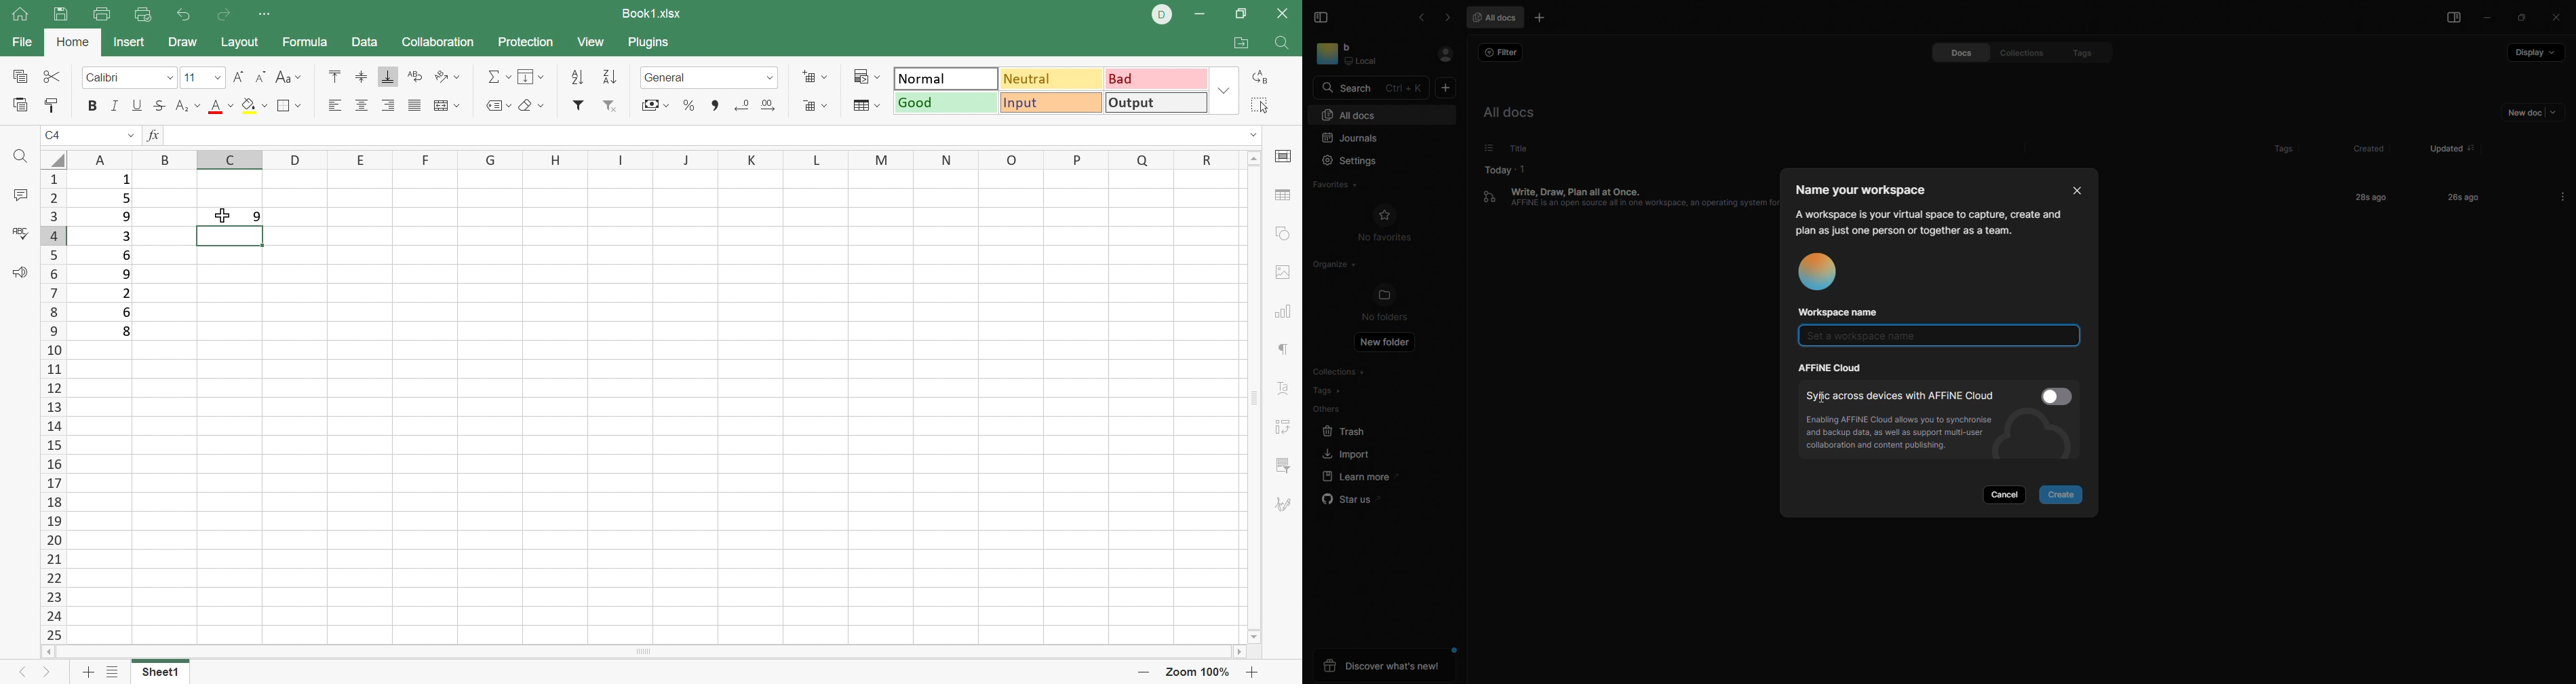 The width and height of the screenshot is (2576, 700). What do you see at coordinates (254, 105) in the screenshot?
I see `Fill color` at bounding box center [254, 105].